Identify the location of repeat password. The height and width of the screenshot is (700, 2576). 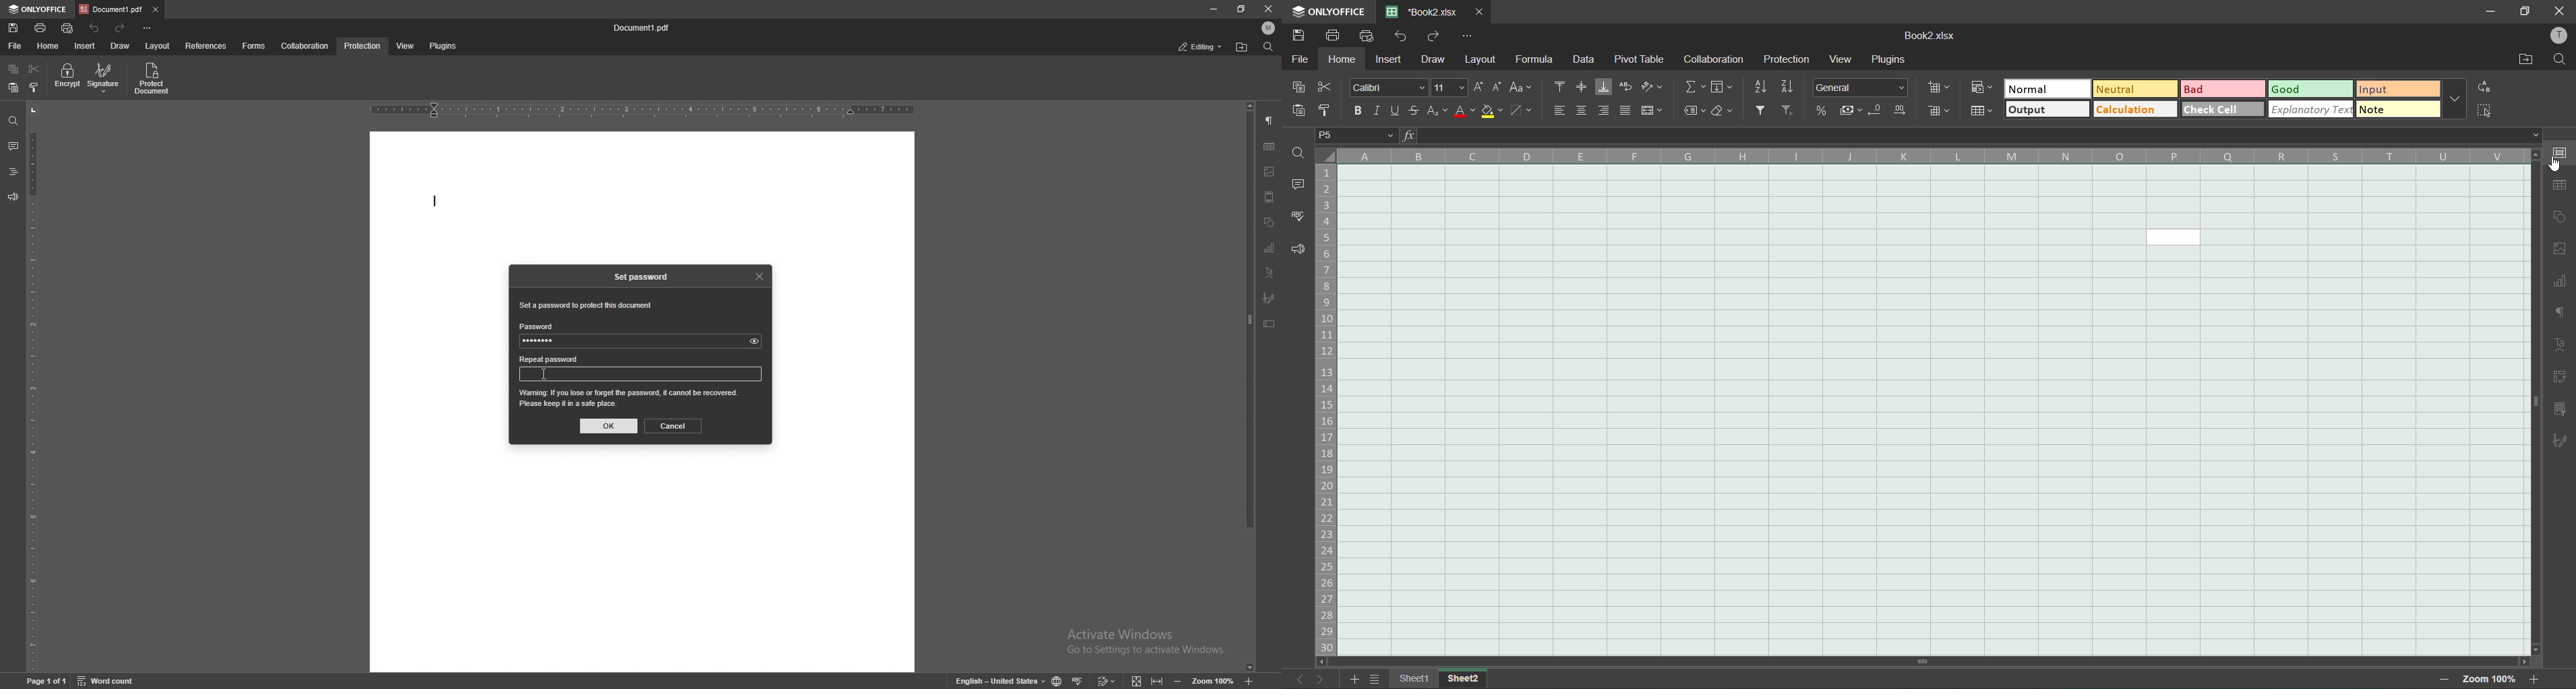
(551, 361).